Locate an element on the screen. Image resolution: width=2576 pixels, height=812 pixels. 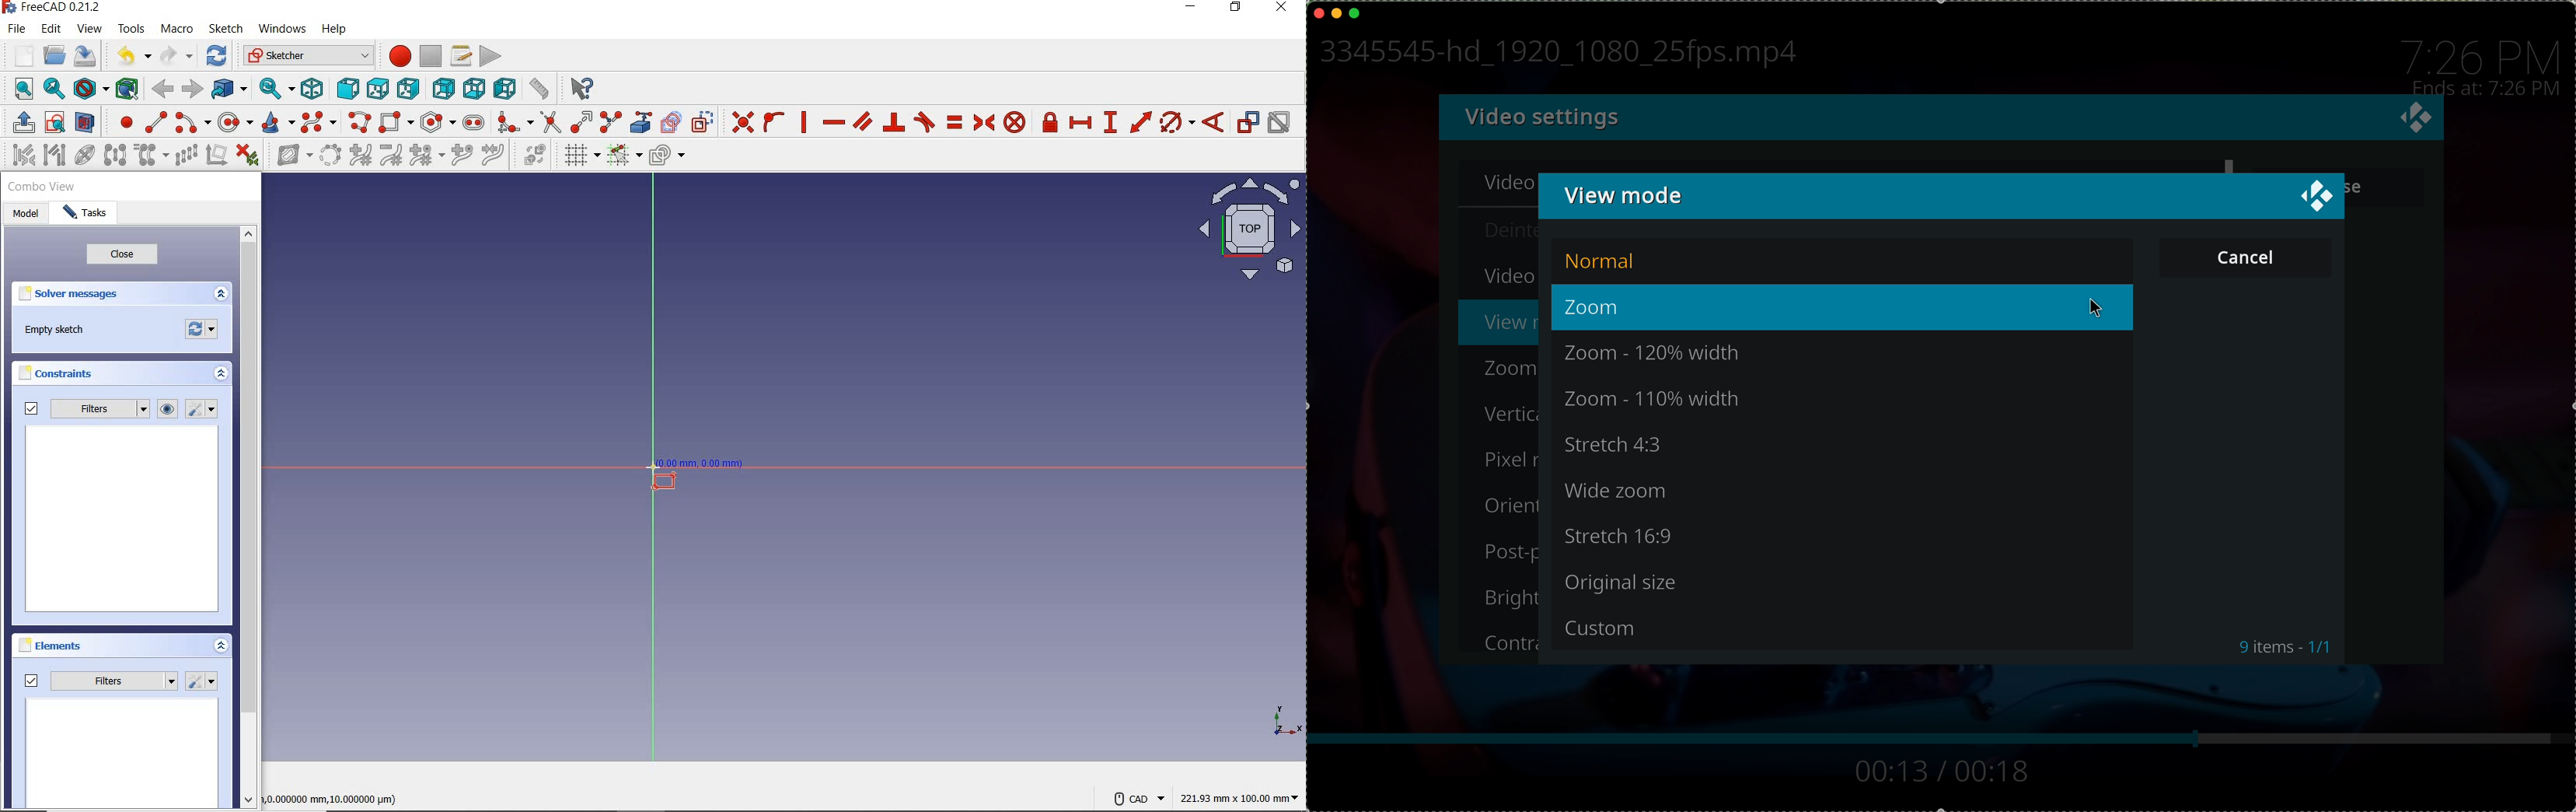
constraint arc/circle is located at coordinates (1178, 122).